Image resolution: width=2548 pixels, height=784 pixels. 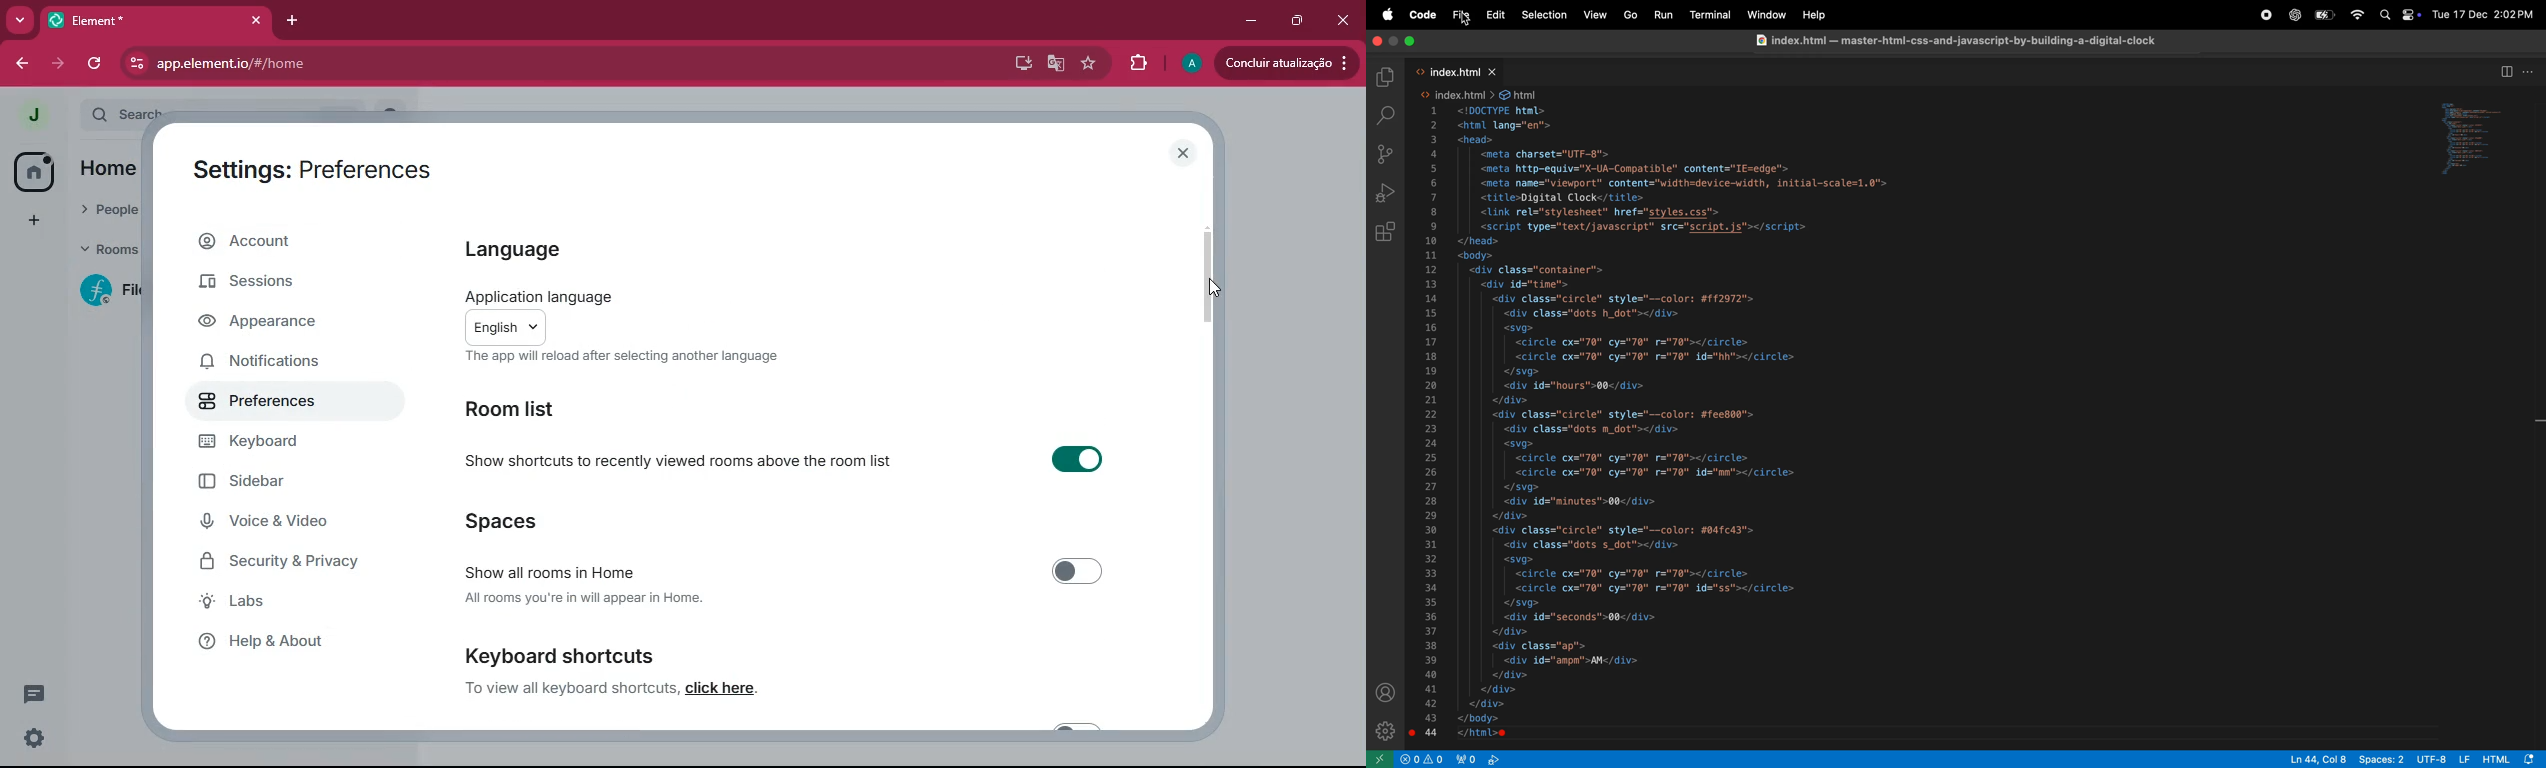 I want to click on add, so click(x=32, y=221).